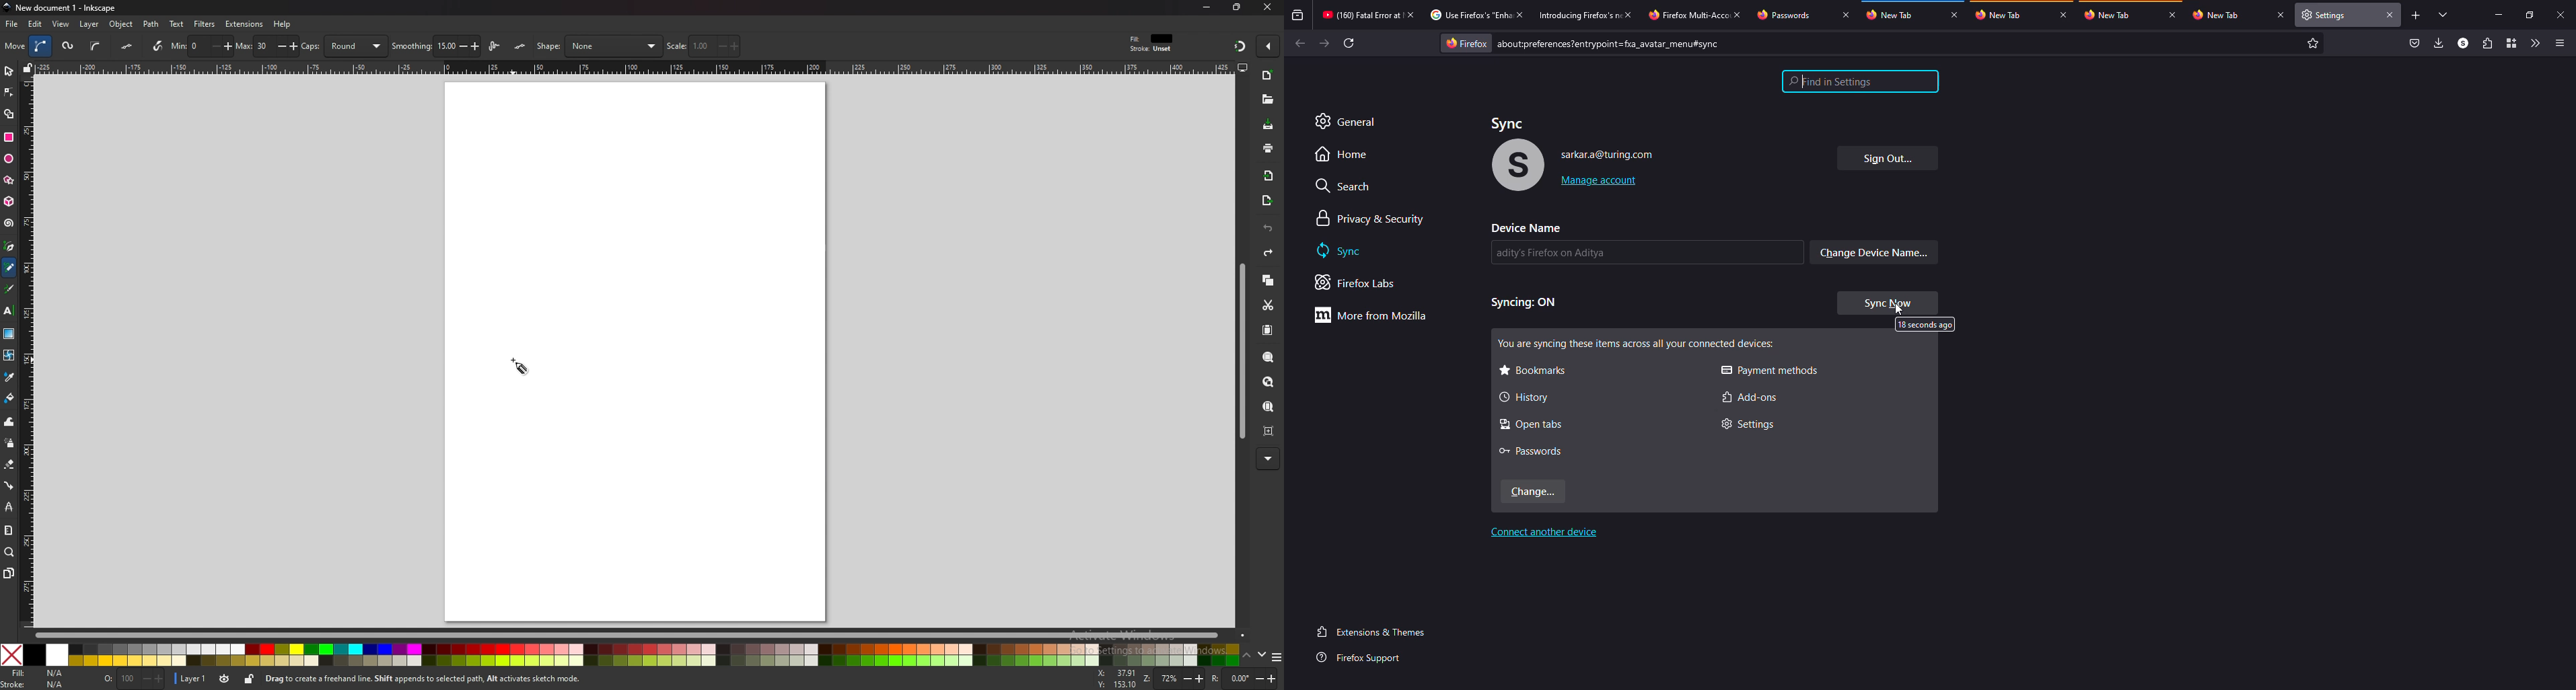  Describe the element at coordinates (9, 507) in the screenshot. I see `lpe` at that location.